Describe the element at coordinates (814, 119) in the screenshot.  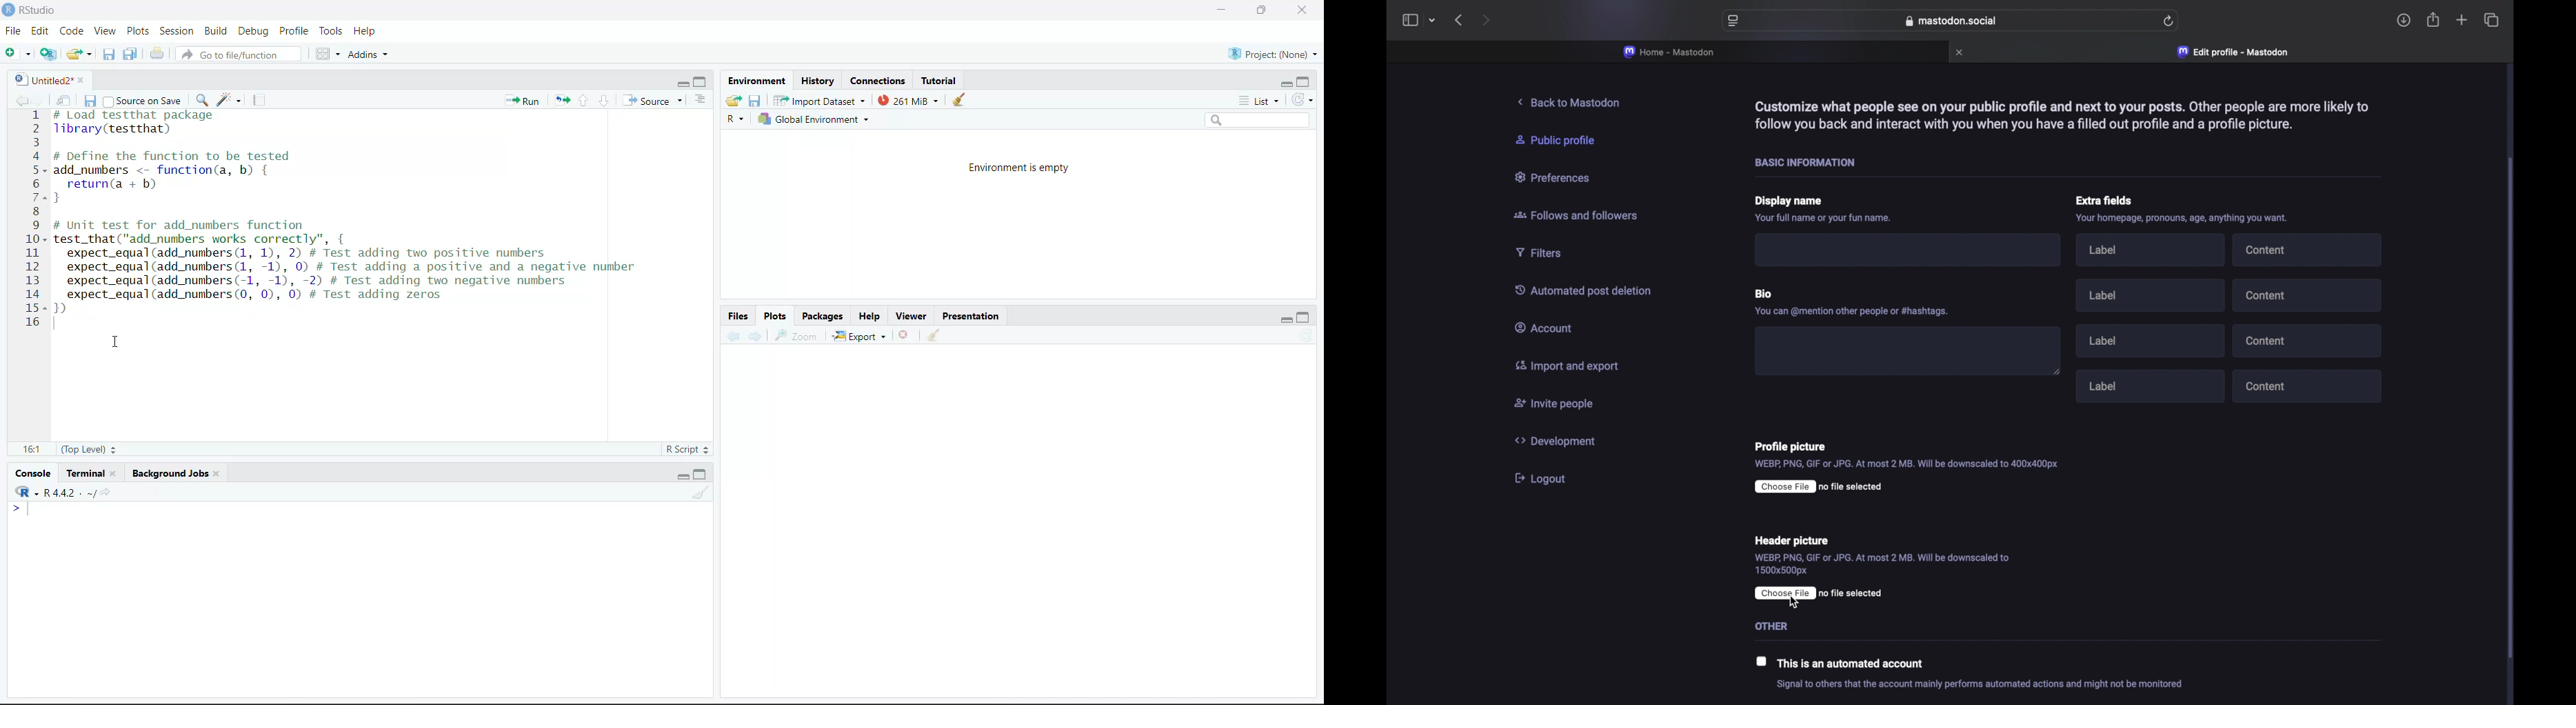
I see `Global Environment` at that location.